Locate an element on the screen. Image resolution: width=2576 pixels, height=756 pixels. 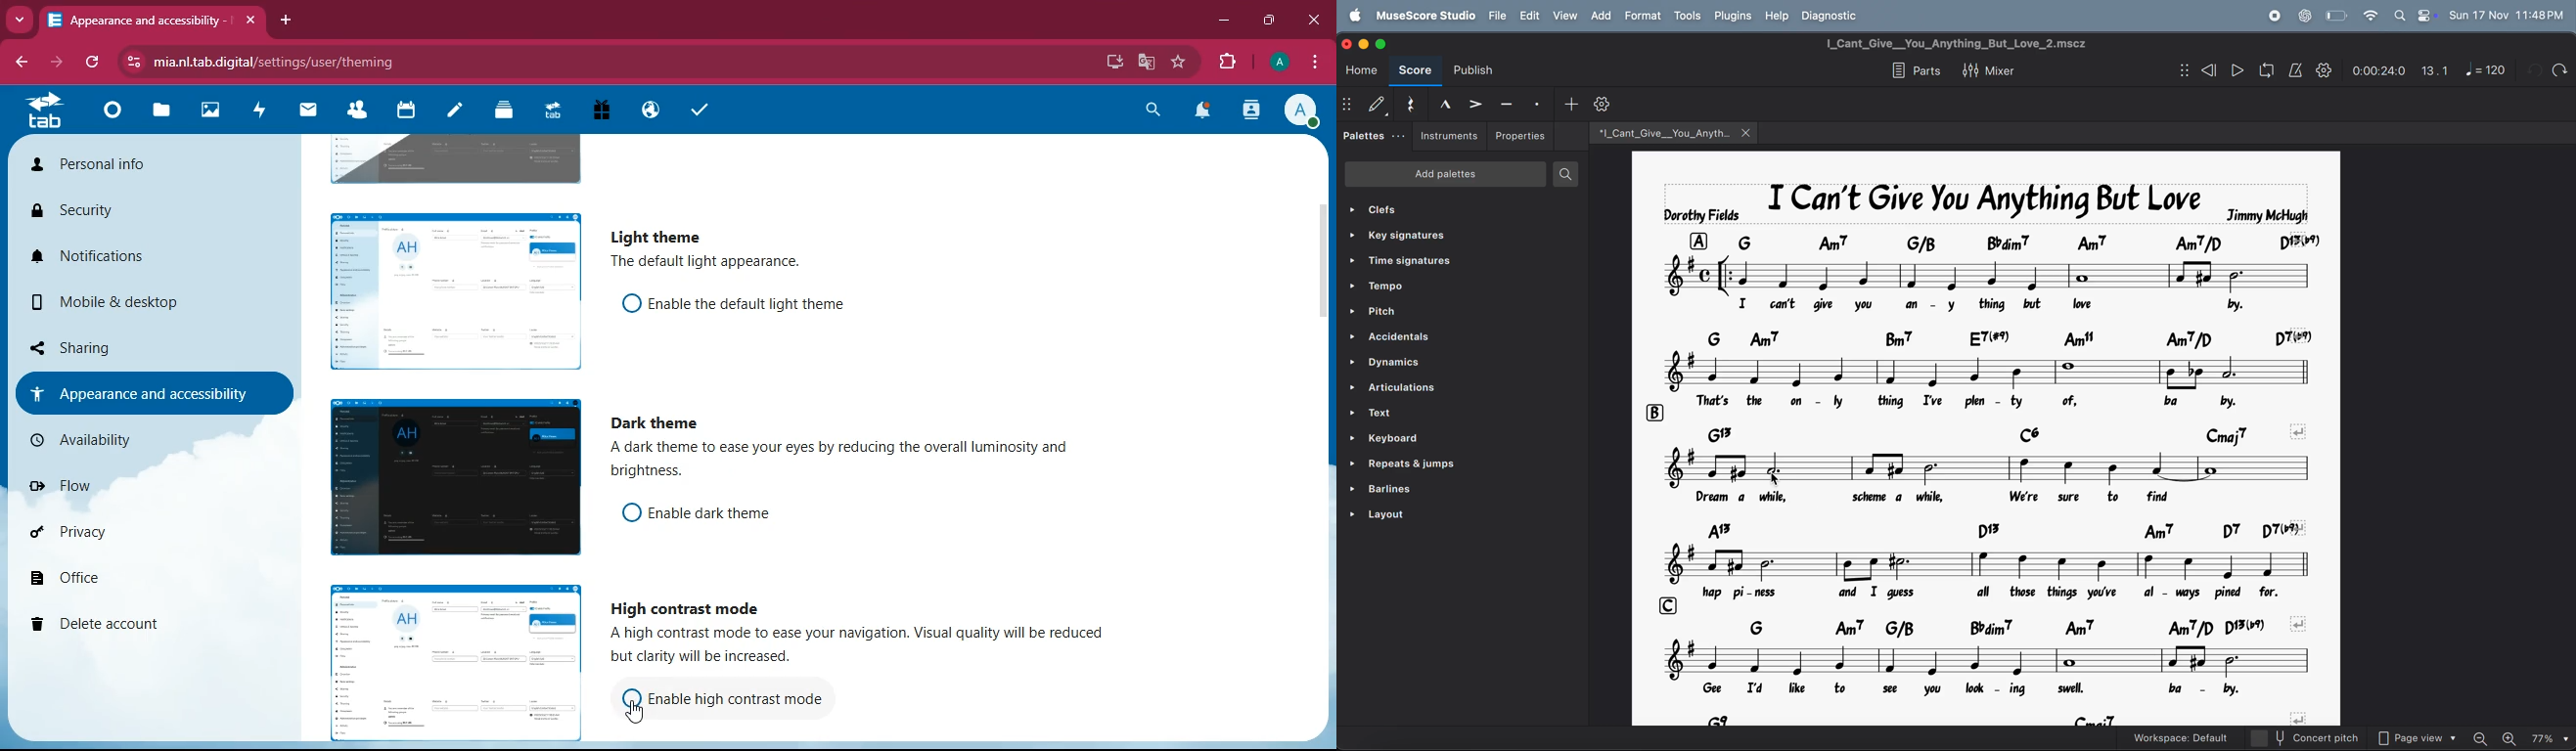
diagnostic is located at coordinates (1836, 17).